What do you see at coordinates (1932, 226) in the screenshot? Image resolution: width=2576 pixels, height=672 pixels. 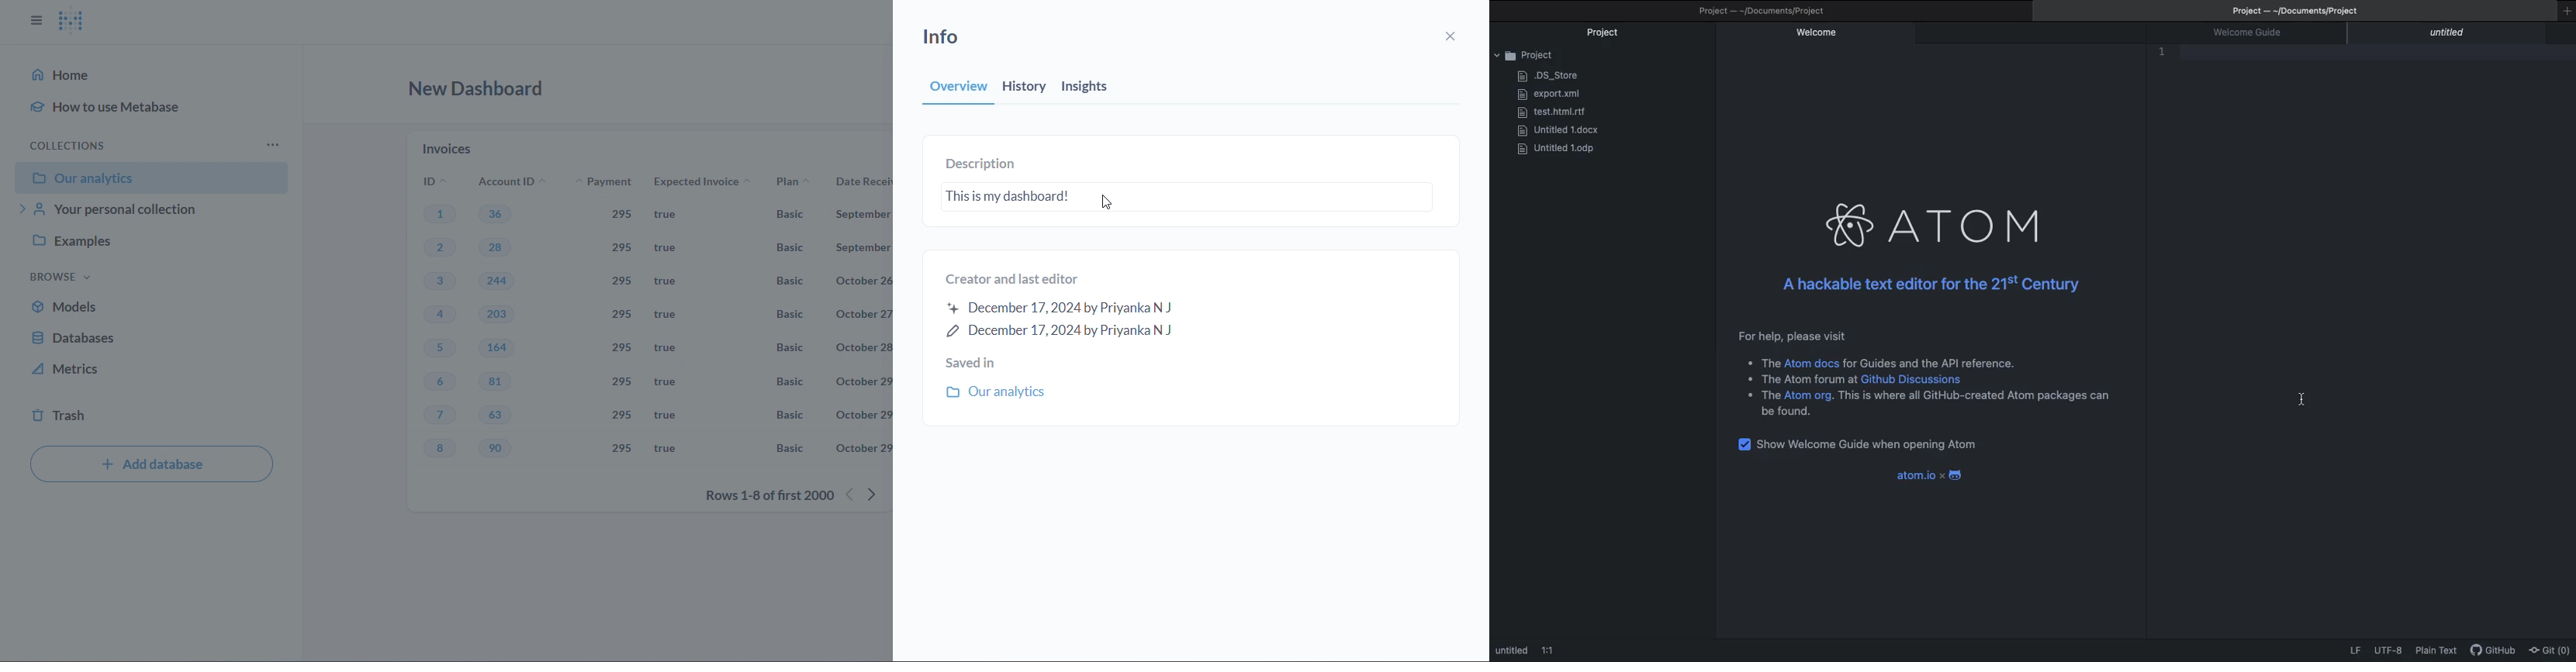 I see `Logo` at bounding box center [1932, 226].